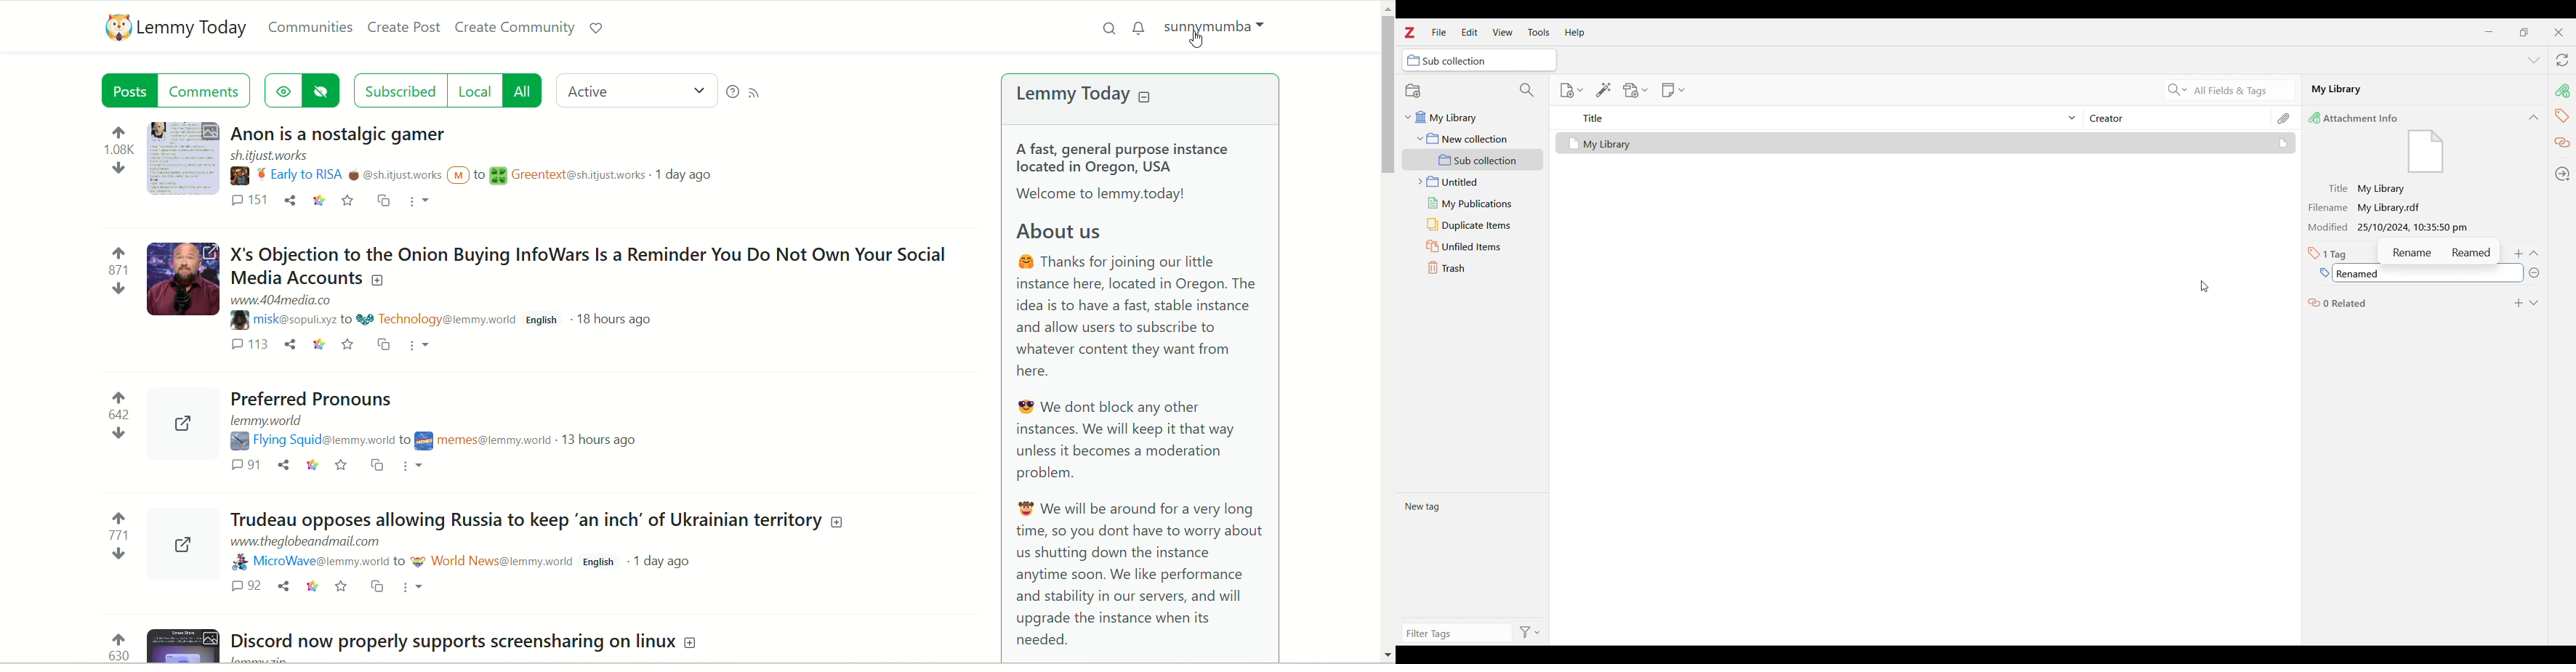 The width and height of the screenshot is (2576, 672). Describe the element at coordinates (2178, 89) in the screenshot. I see `Search criteria options` at that location.